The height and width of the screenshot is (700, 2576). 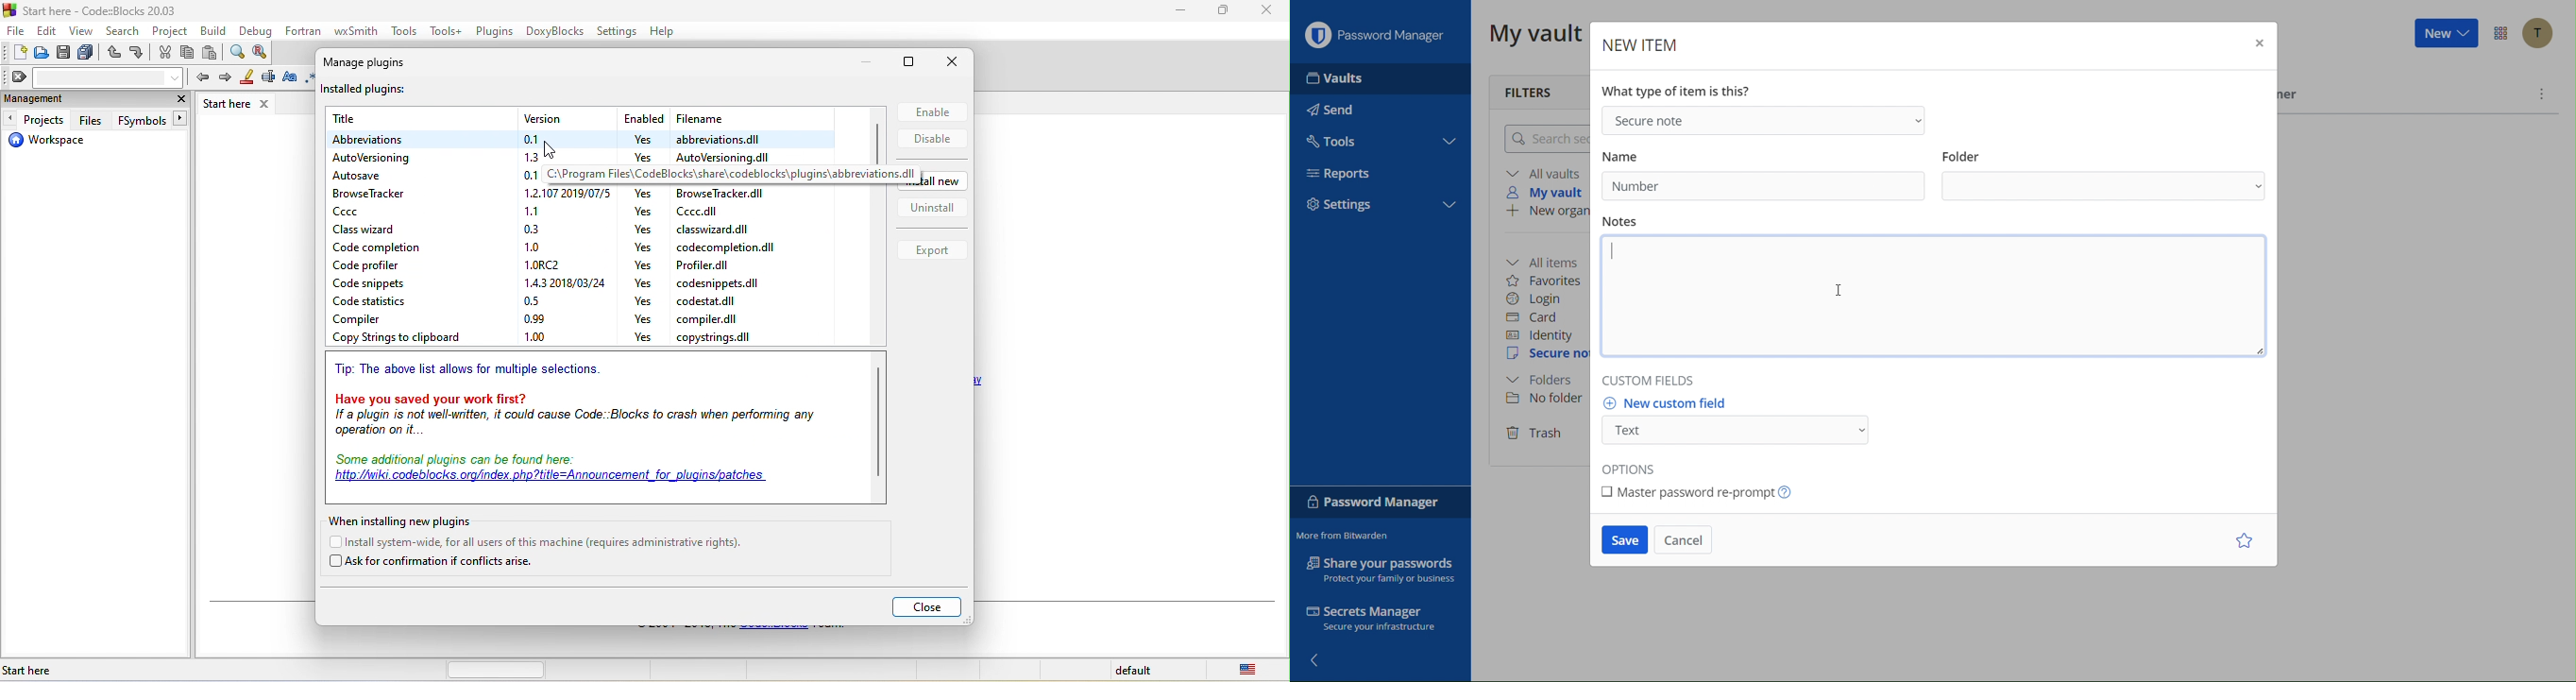 I want to click on yes, so click(x=642, y=281).